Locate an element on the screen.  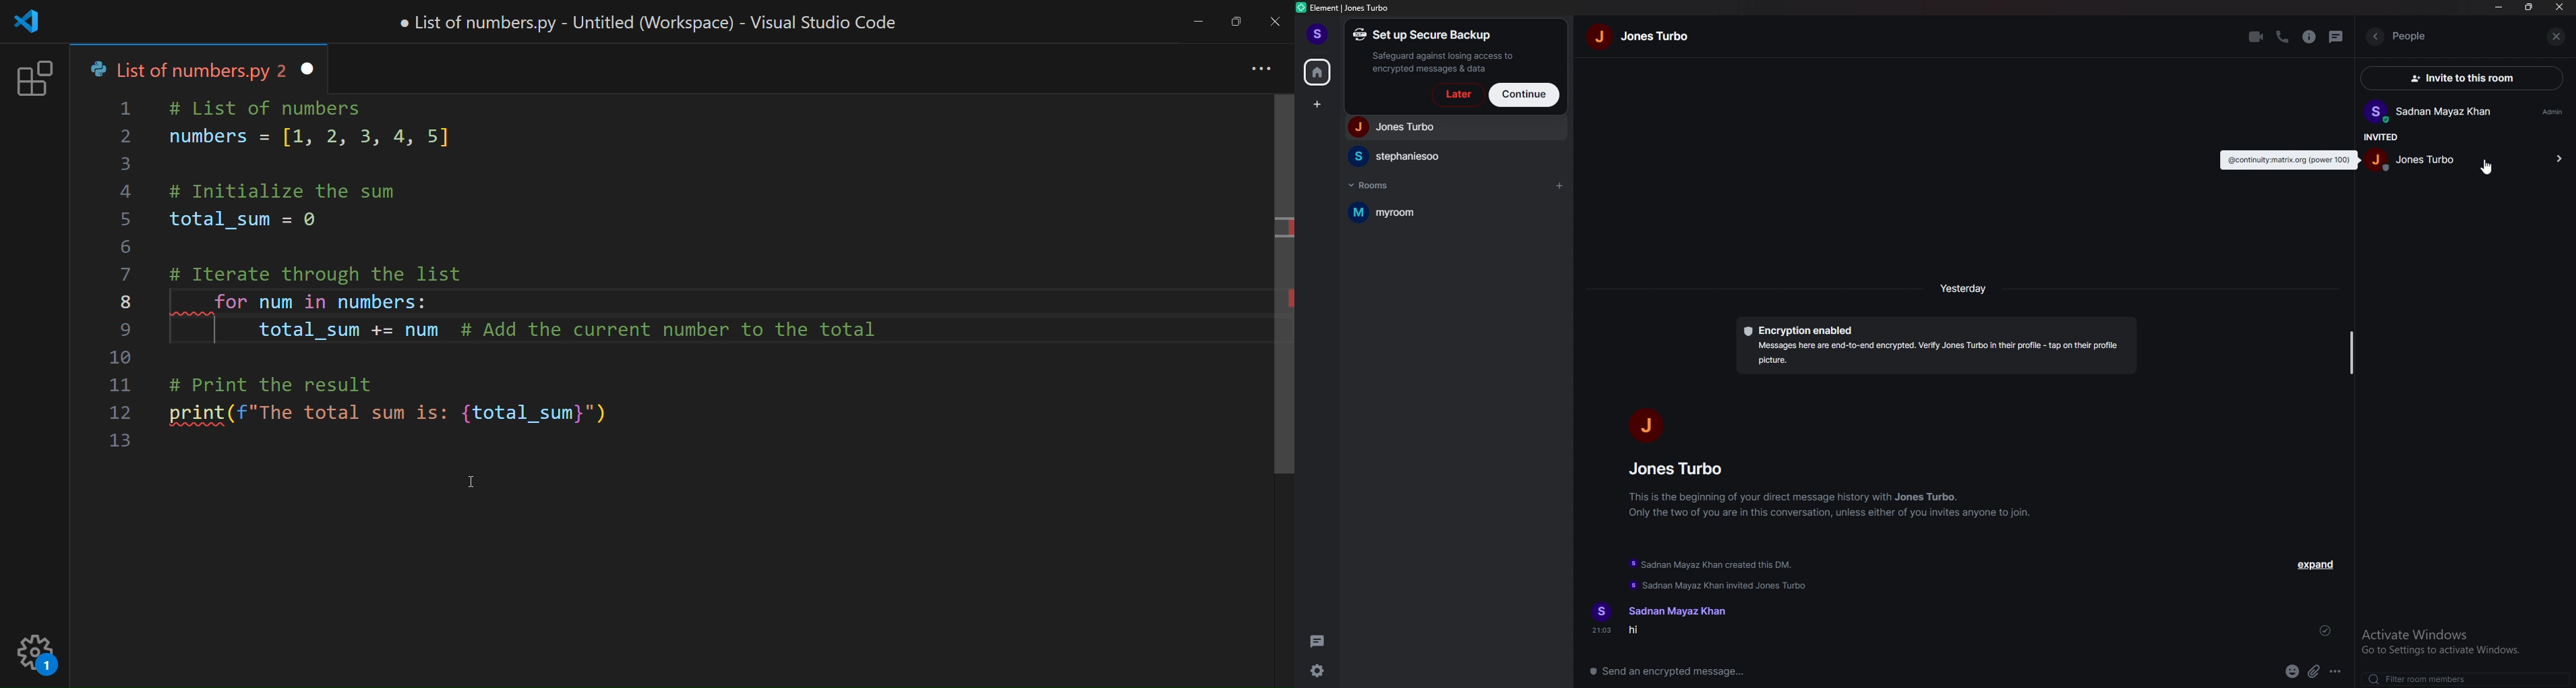
set up a secure backup is located at coordinates (1437, 50).